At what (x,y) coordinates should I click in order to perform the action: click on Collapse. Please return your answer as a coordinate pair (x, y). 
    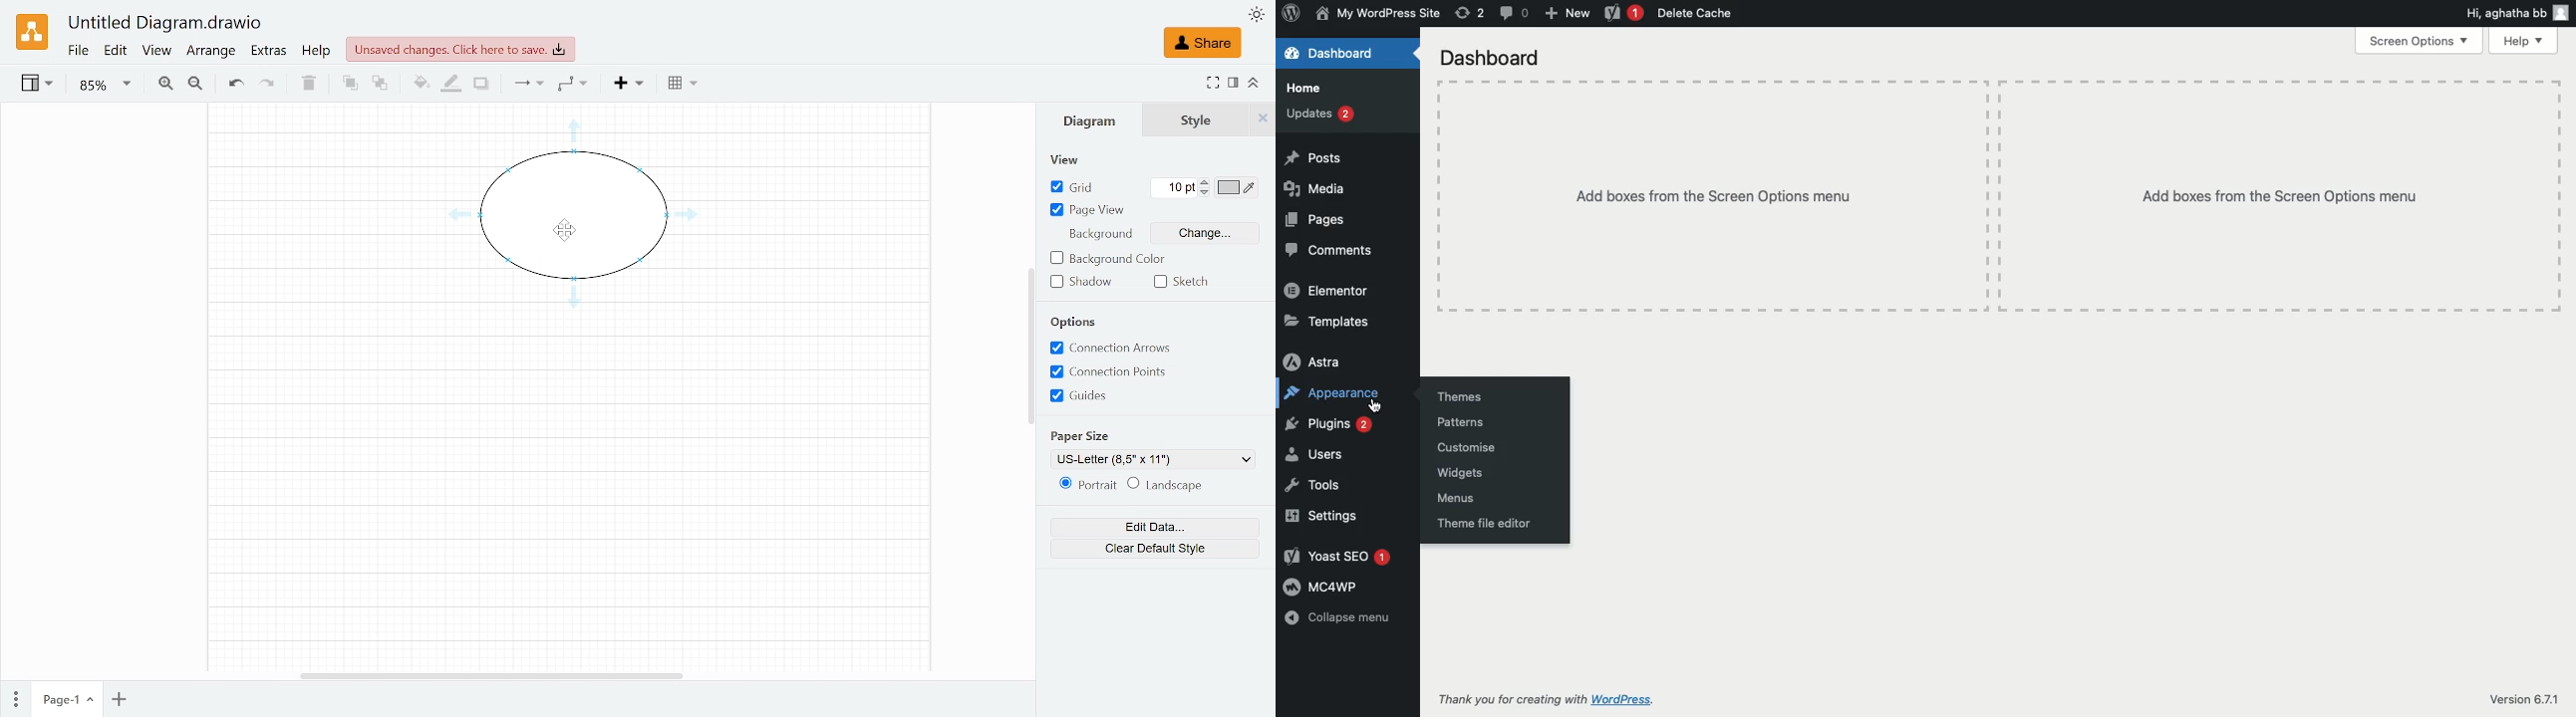
    Looking at the image, I should click on (1252, 82).